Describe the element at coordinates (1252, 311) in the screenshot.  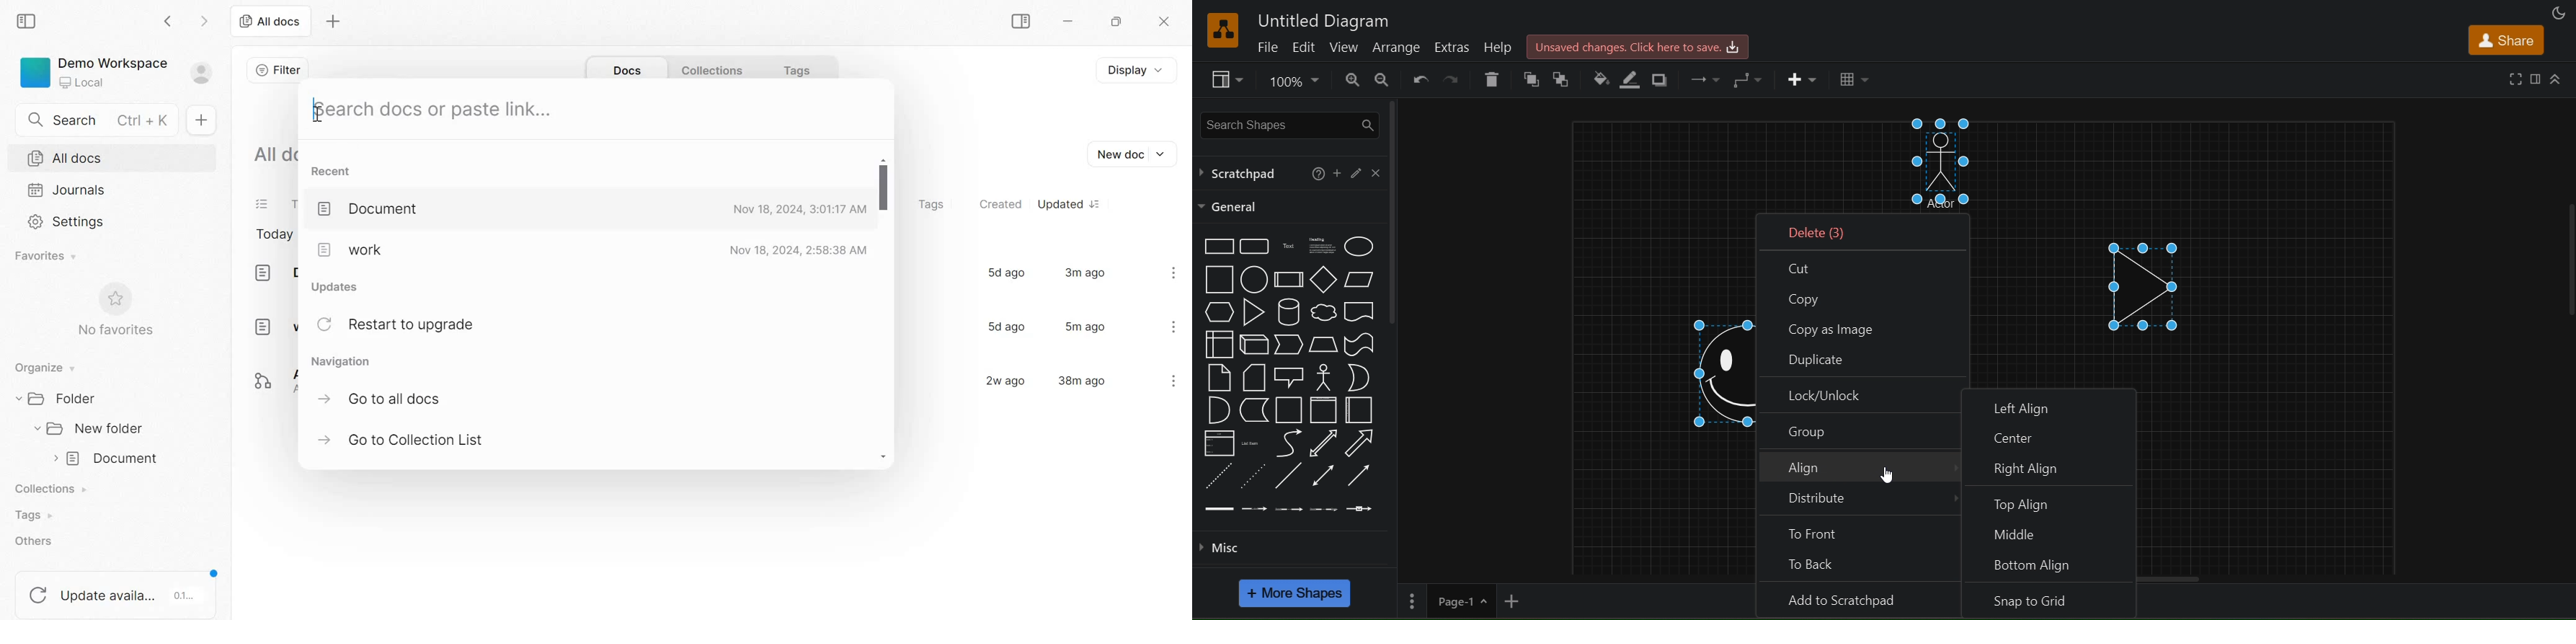
I see `triangle` at that location.